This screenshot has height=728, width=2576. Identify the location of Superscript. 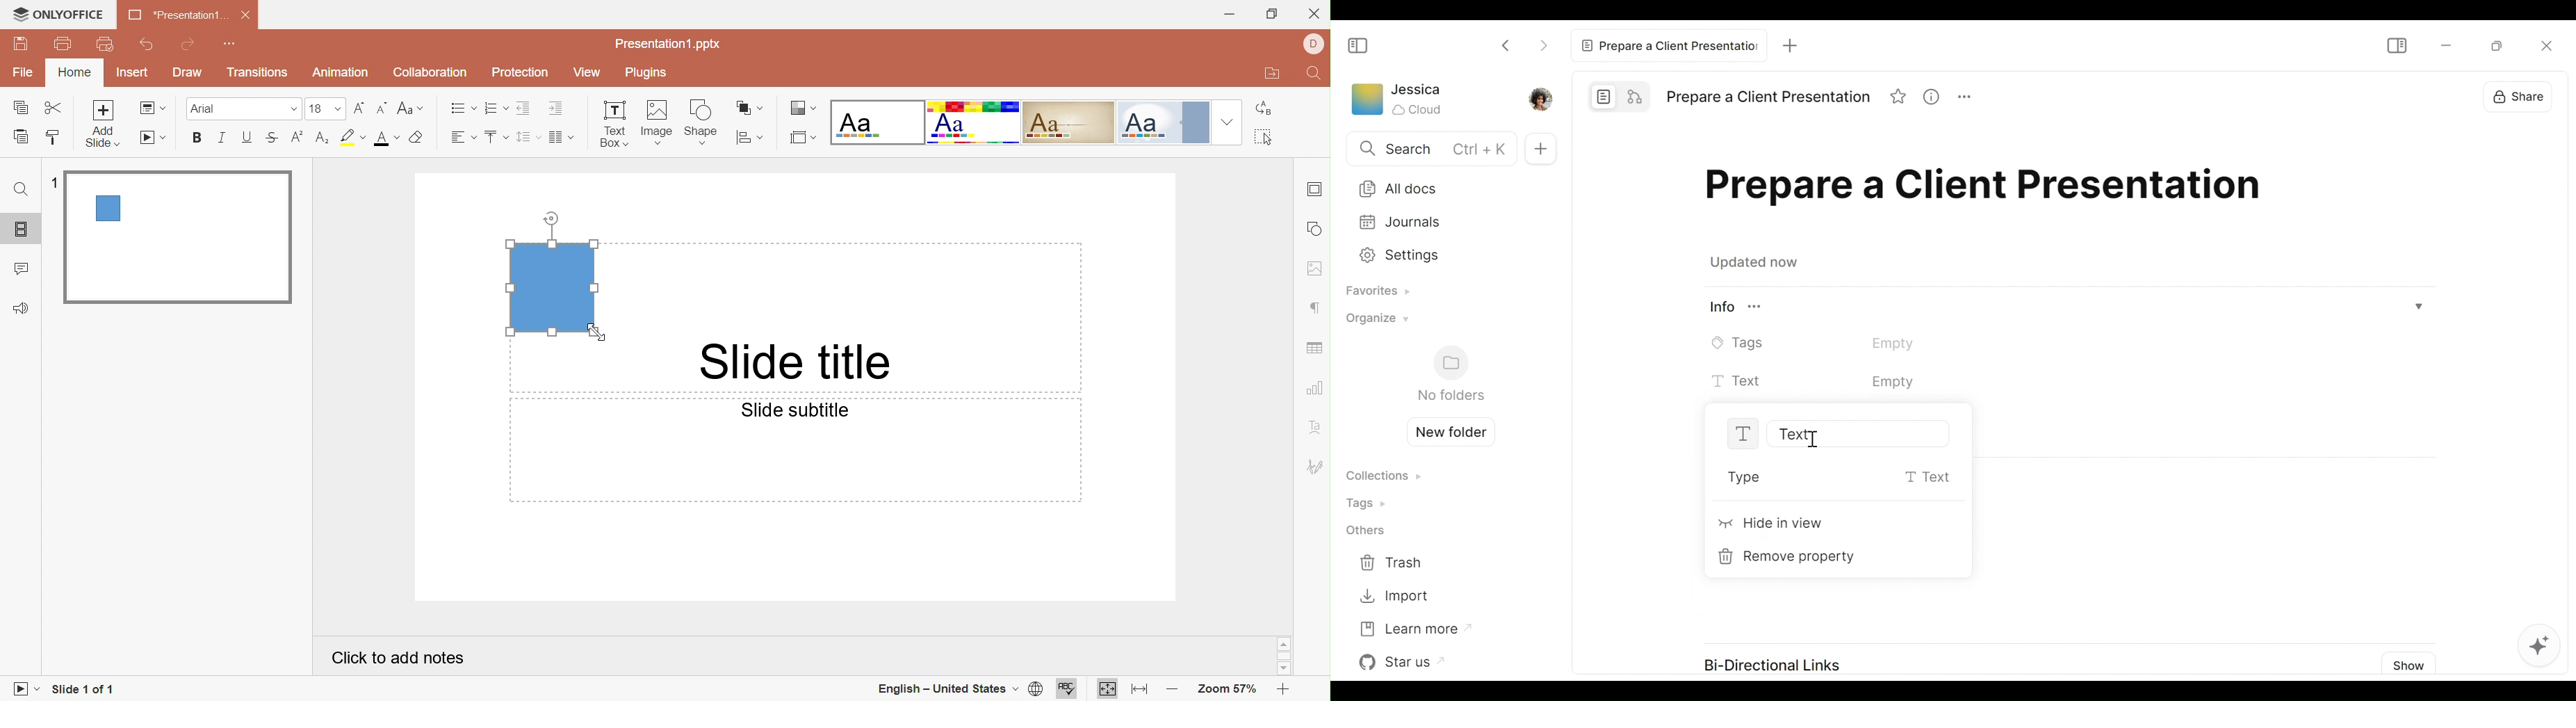
(295, 141).